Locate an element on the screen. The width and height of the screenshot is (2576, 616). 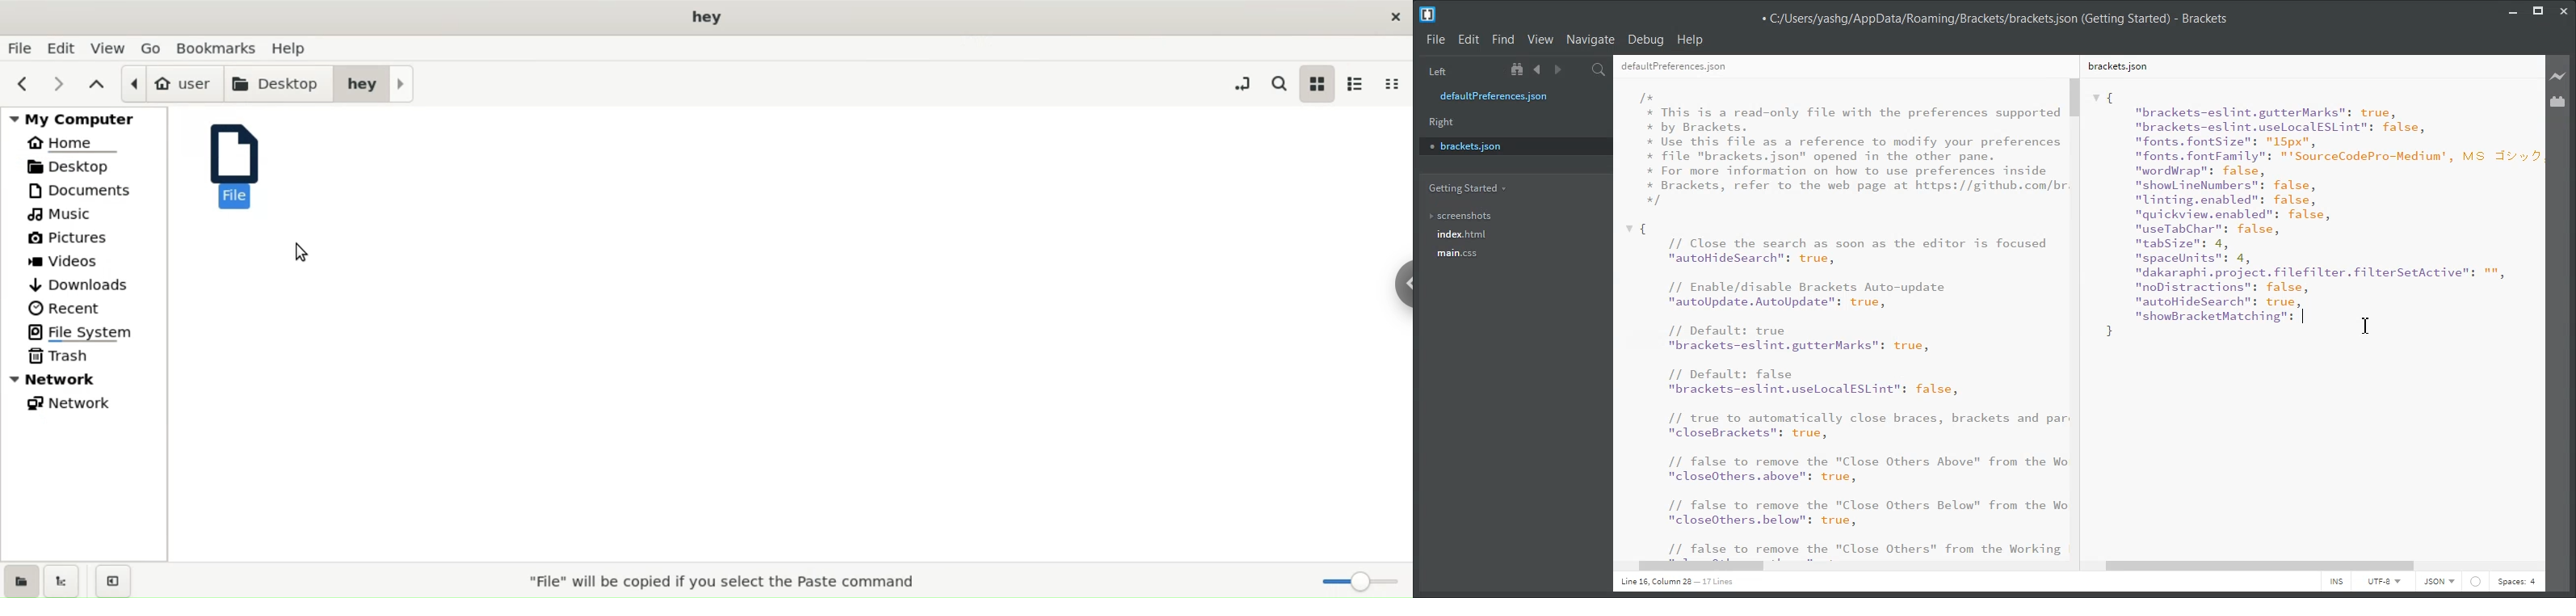
show places is located at coordinates (19, 580).